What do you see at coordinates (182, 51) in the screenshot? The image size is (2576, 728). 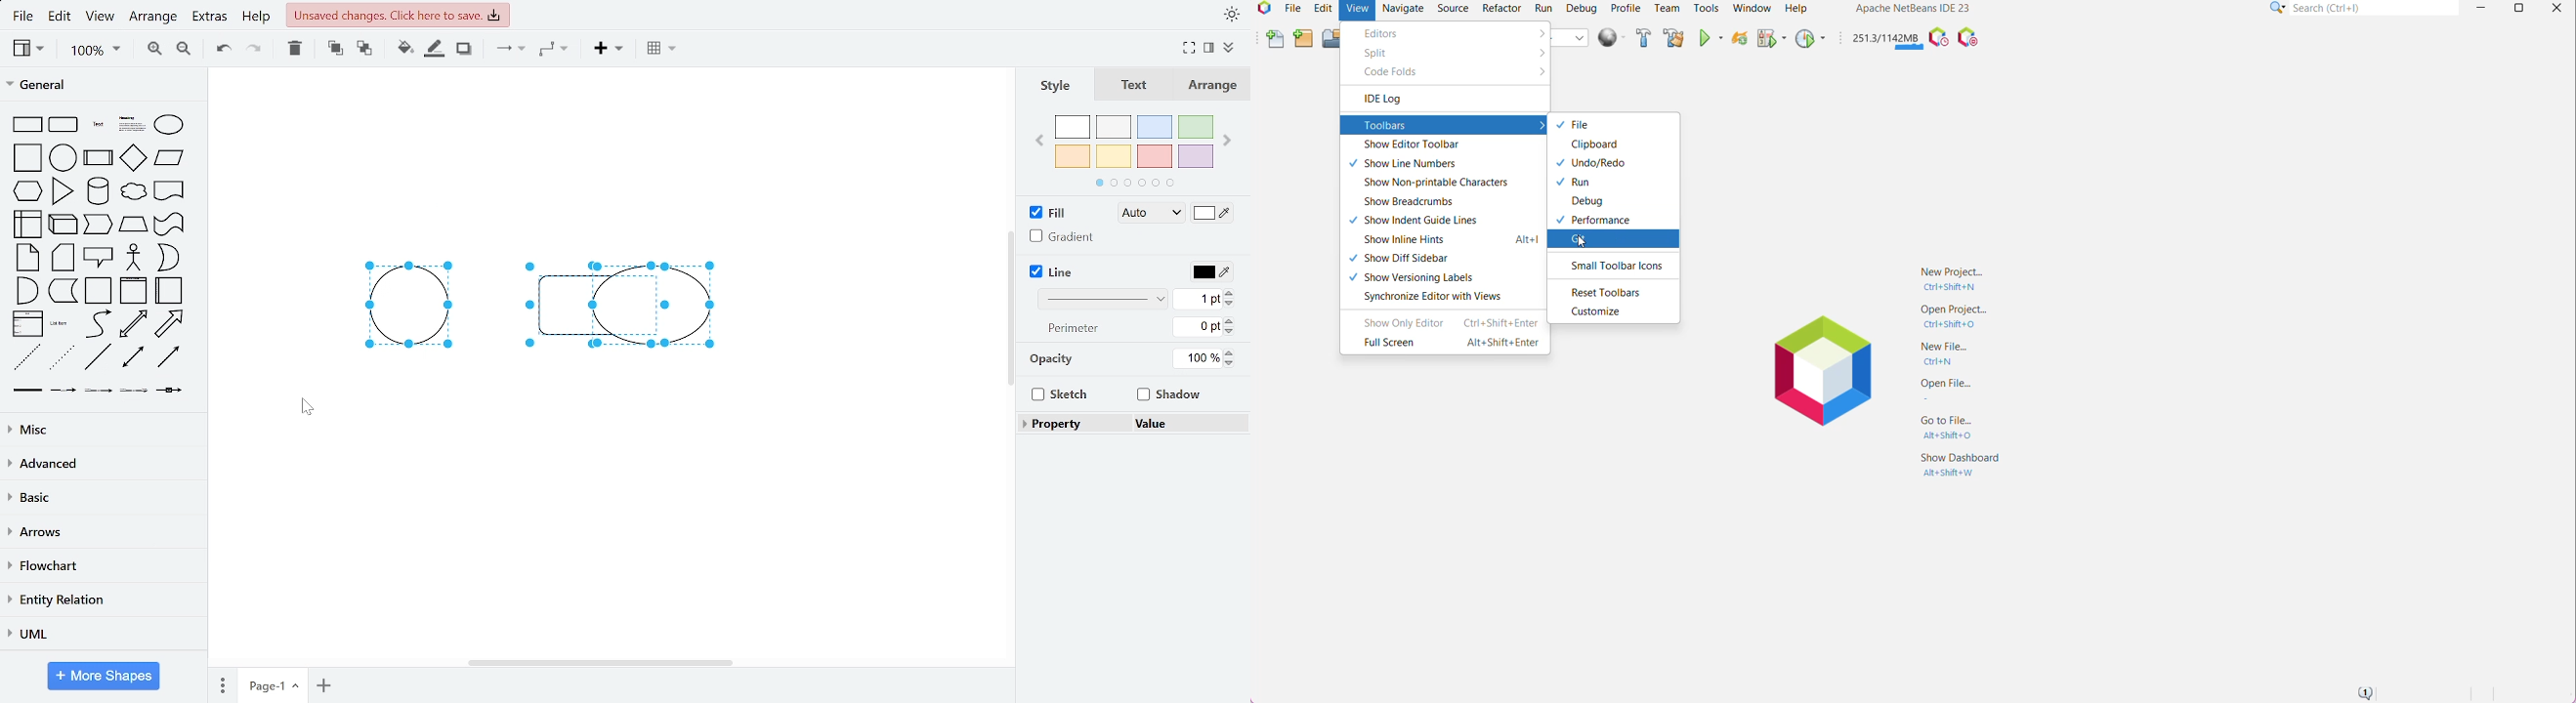 I see `zoom out` at bounding box center [182, 51].